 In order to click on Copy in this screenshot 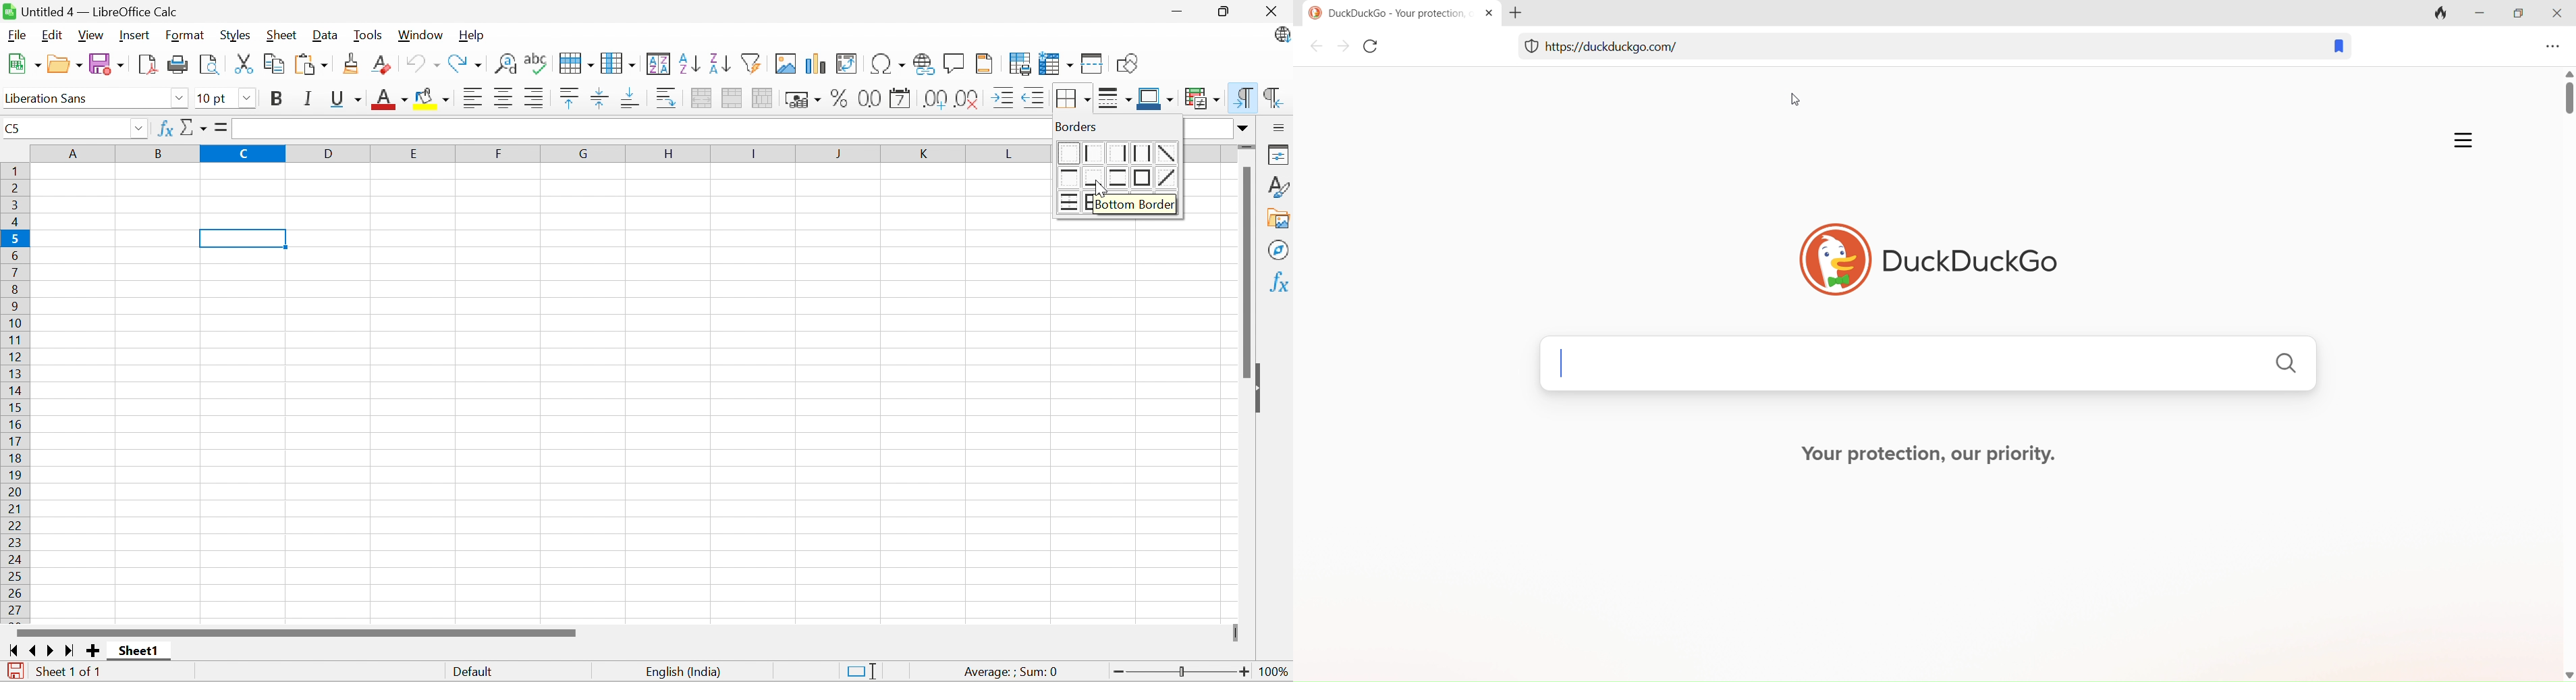, I will do `click(275, 63)`.